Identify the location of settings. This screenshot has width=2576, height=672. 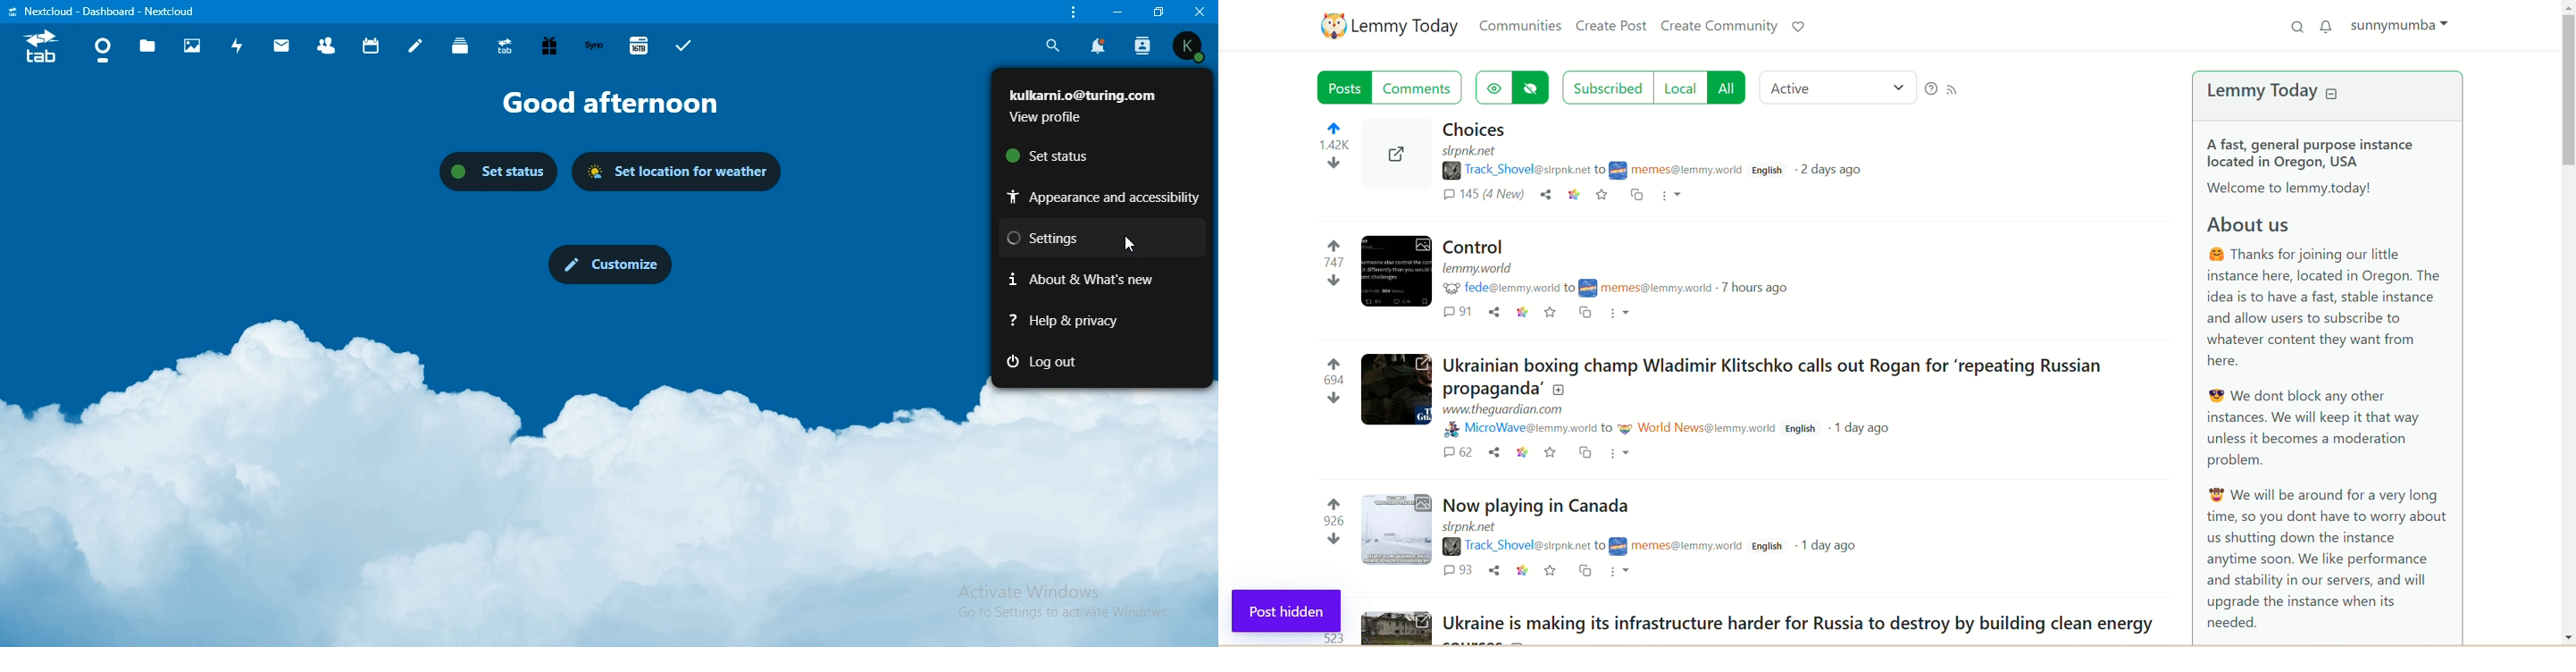
(1048, 237).